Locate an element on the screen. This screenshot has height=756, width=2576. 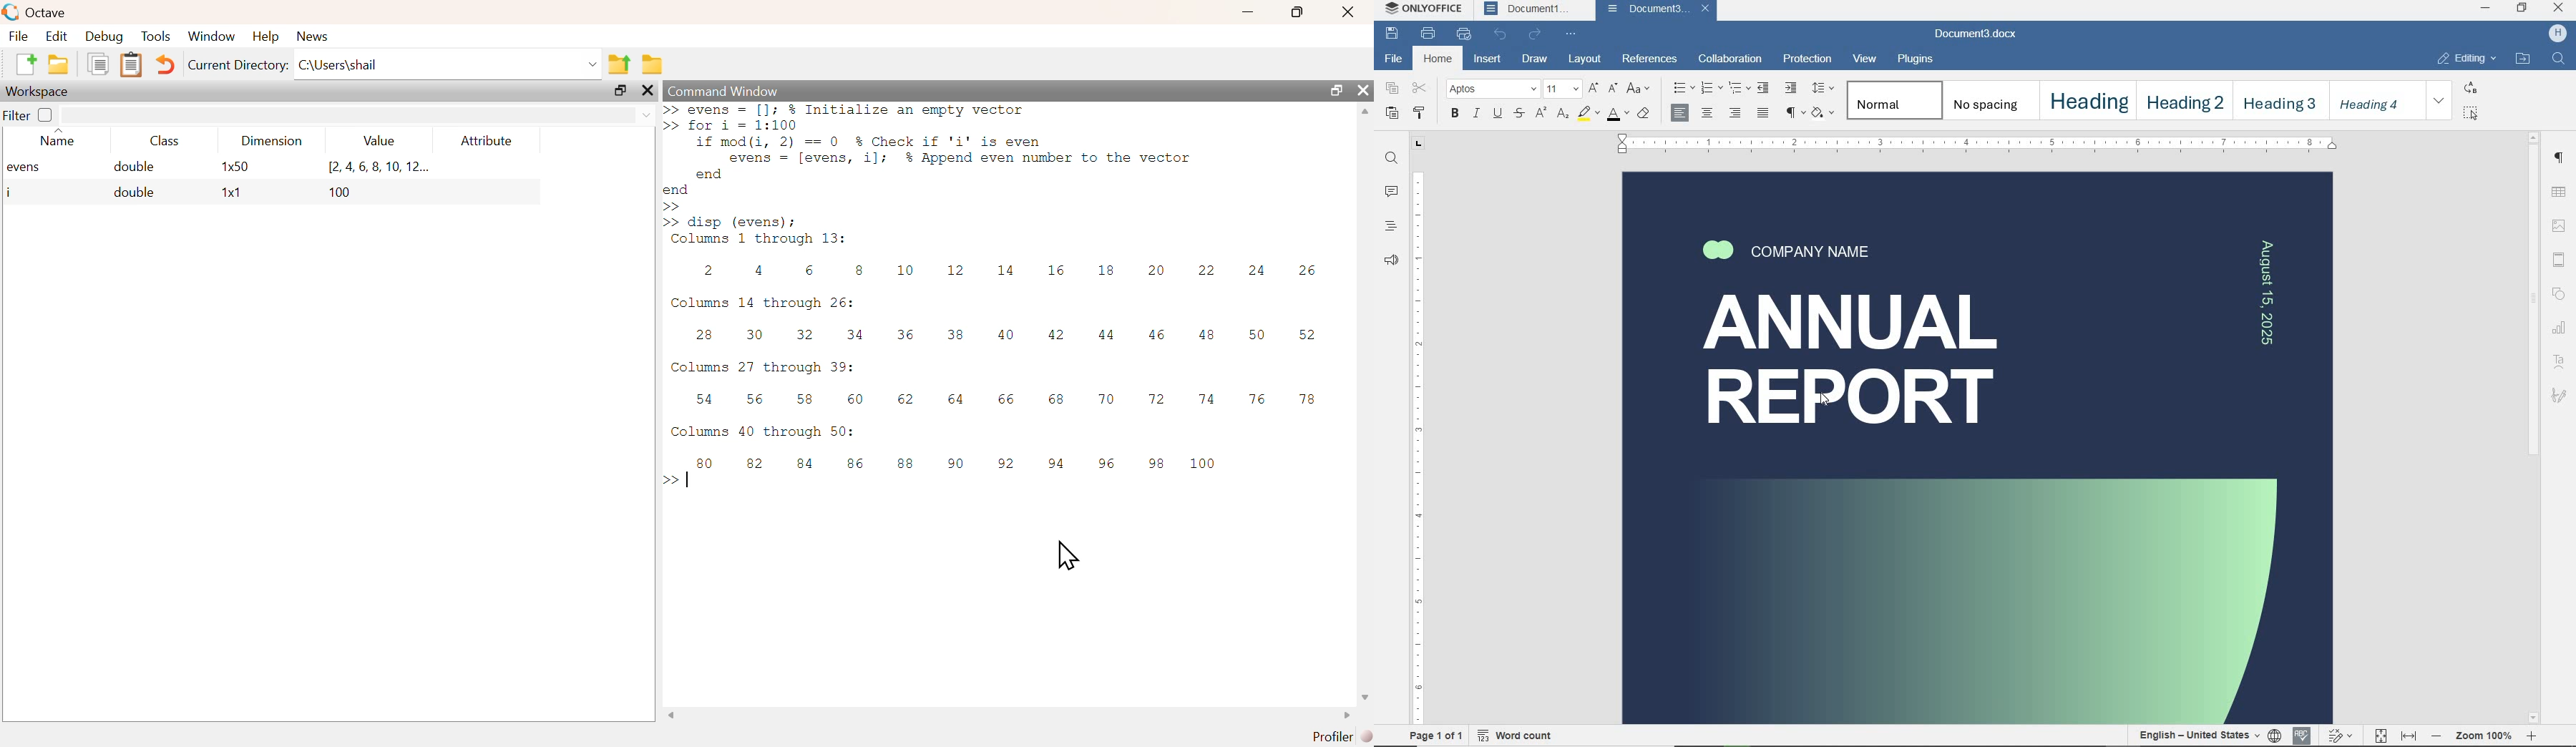
font color is located at coordinates (1619, 116).